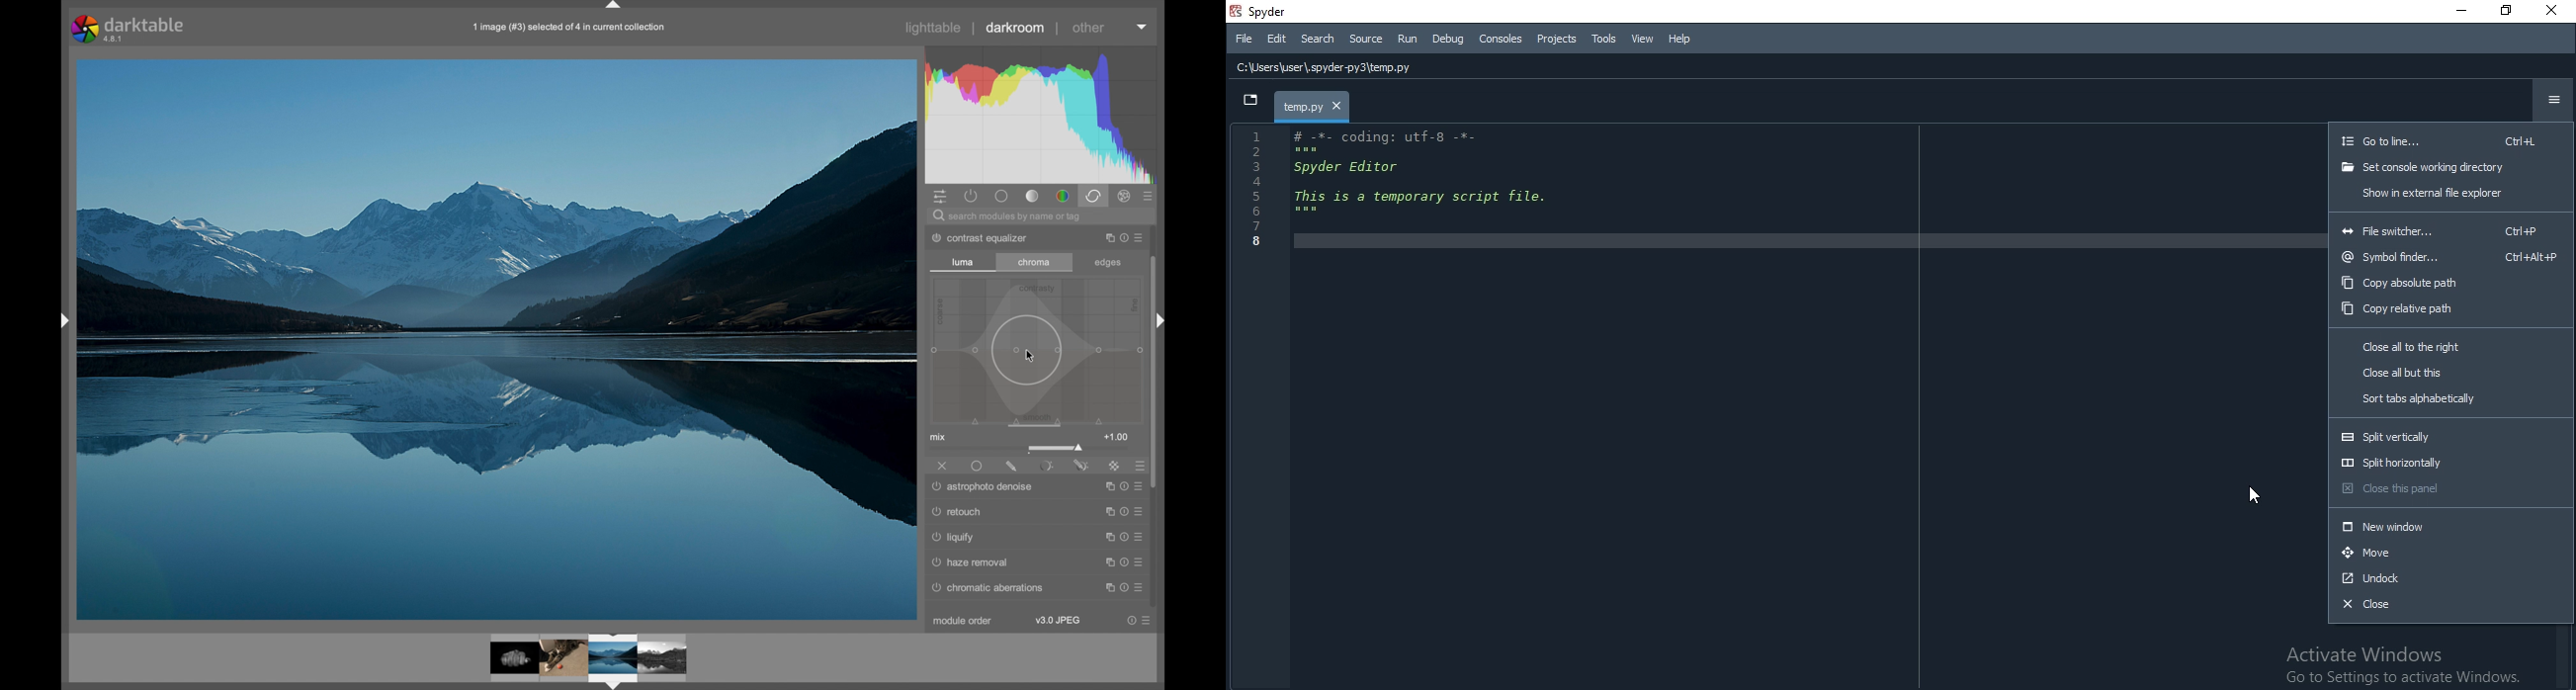 The image size is (2576, 700). What do you see at coordinates (985, 489) in the screenshot?
I see `astrophoto denoise` at bounding box center [985, 489].